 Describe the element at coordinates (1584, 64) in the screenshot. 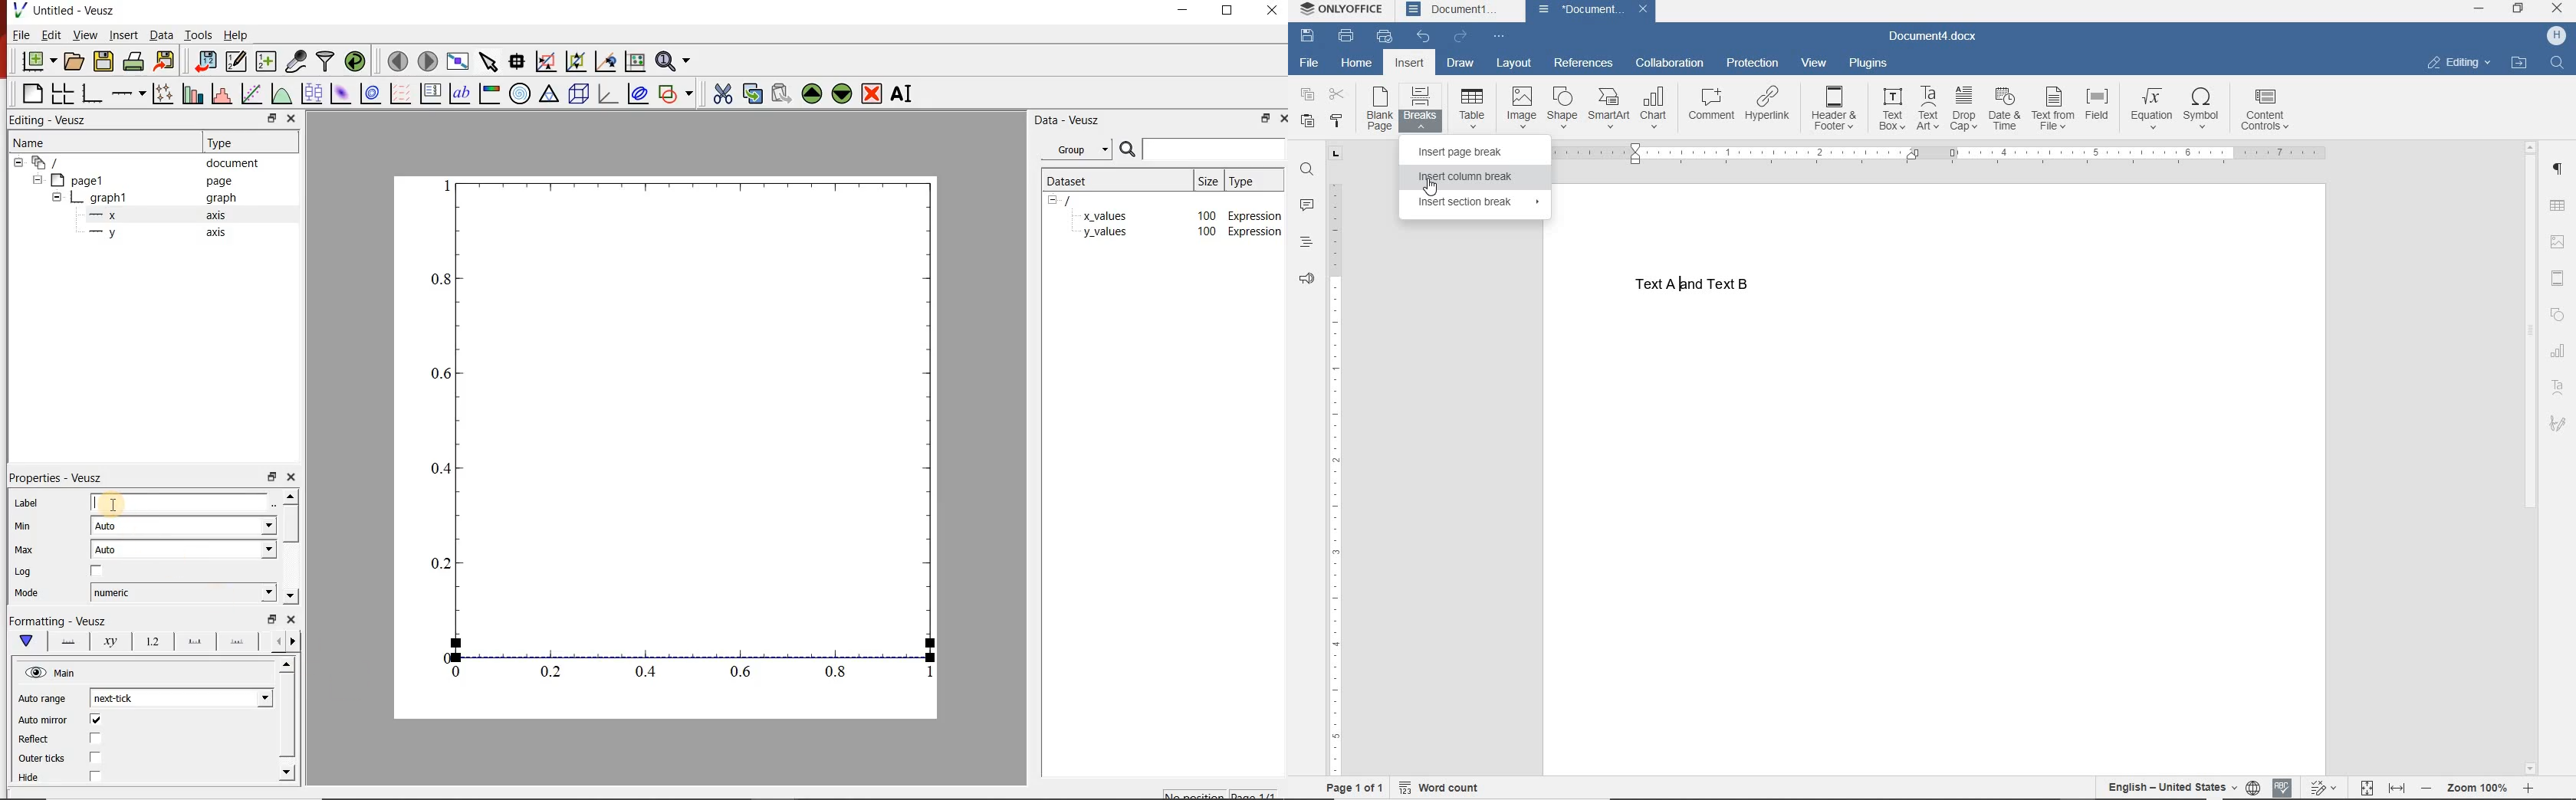

I see `REFERENCES` at that location.